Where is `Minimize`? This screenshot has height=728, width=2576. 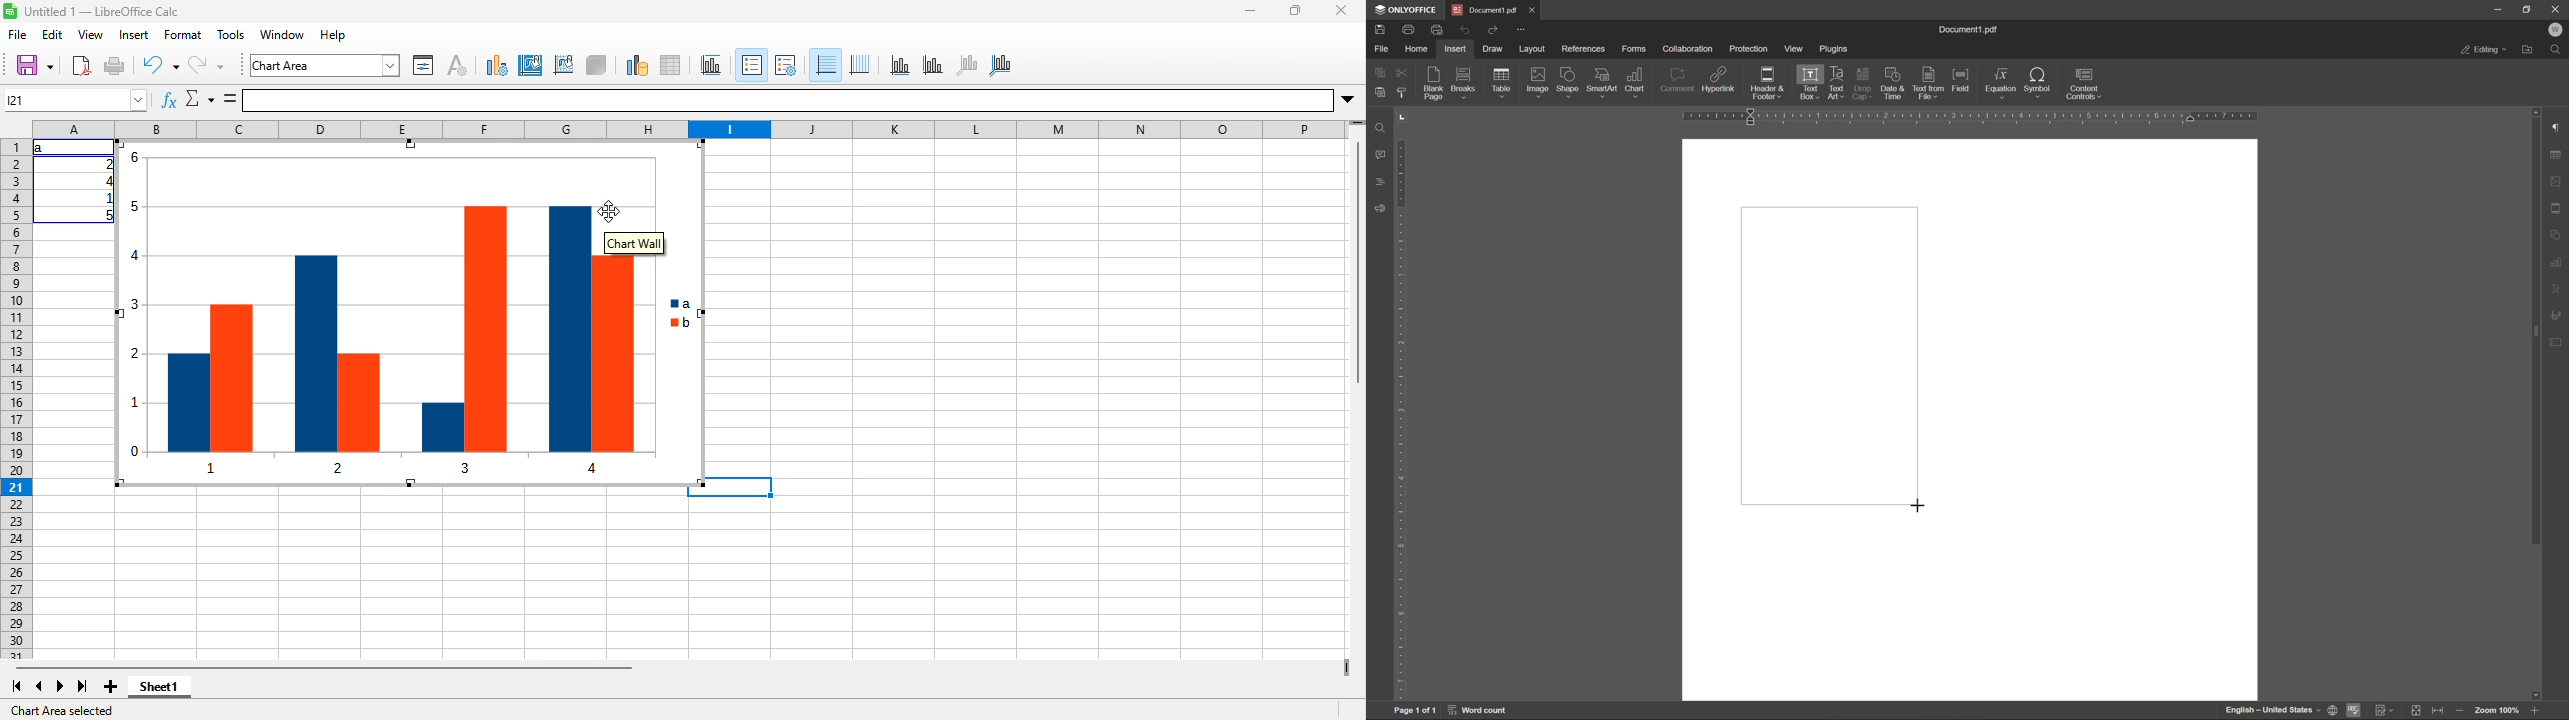 Minimize is located at coordinates (2498, 9).